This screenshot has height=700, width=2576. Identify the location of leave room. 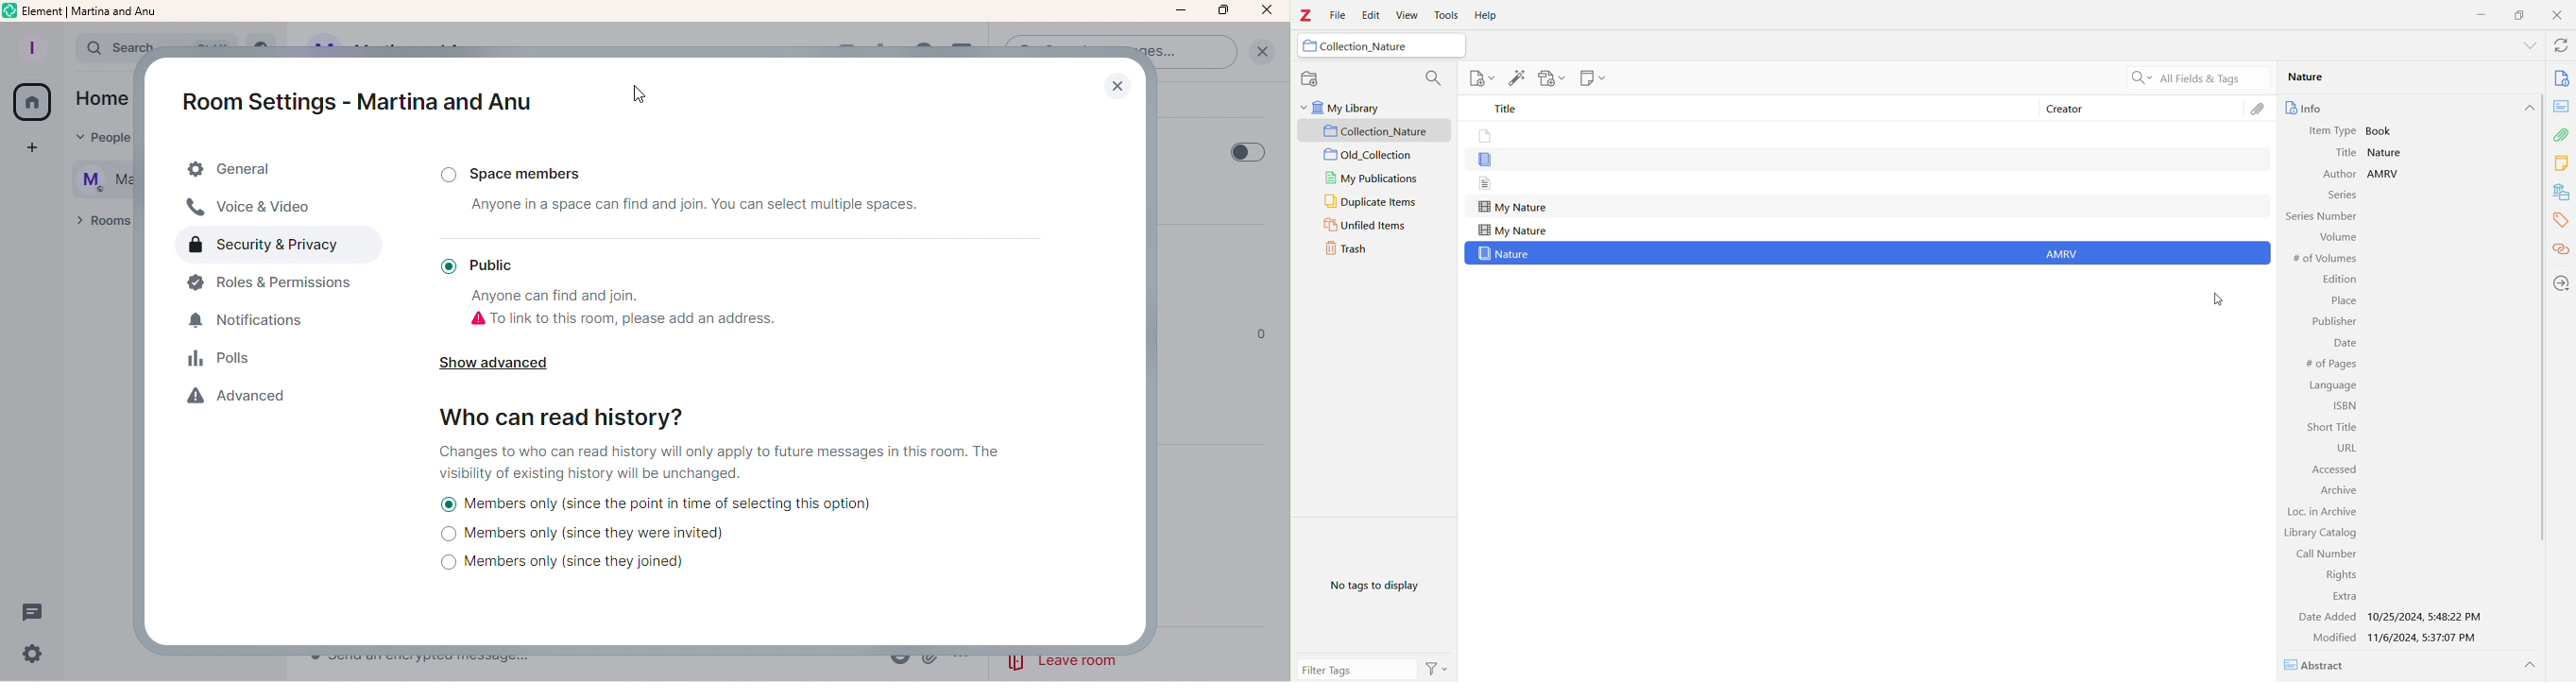
(1066, 665).